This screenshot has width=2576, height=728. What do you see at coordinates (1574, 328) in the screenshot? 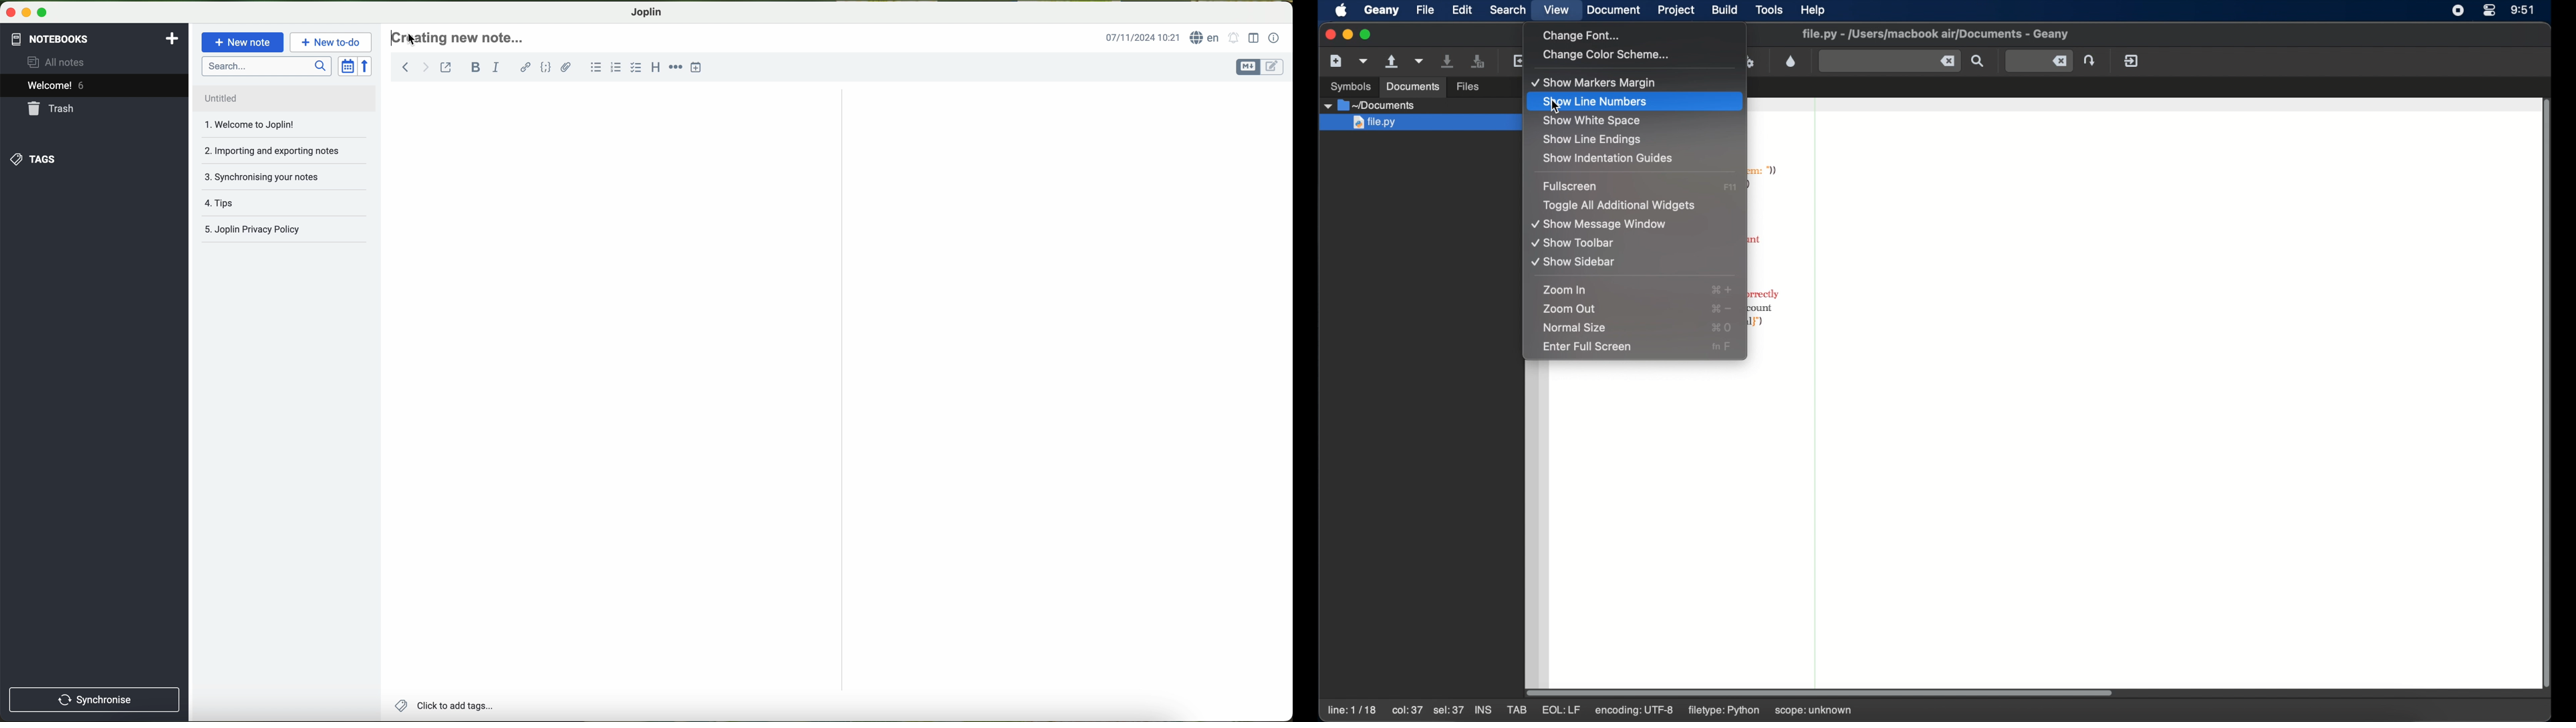
I see `normal size` at bounding box center [1574, 328].